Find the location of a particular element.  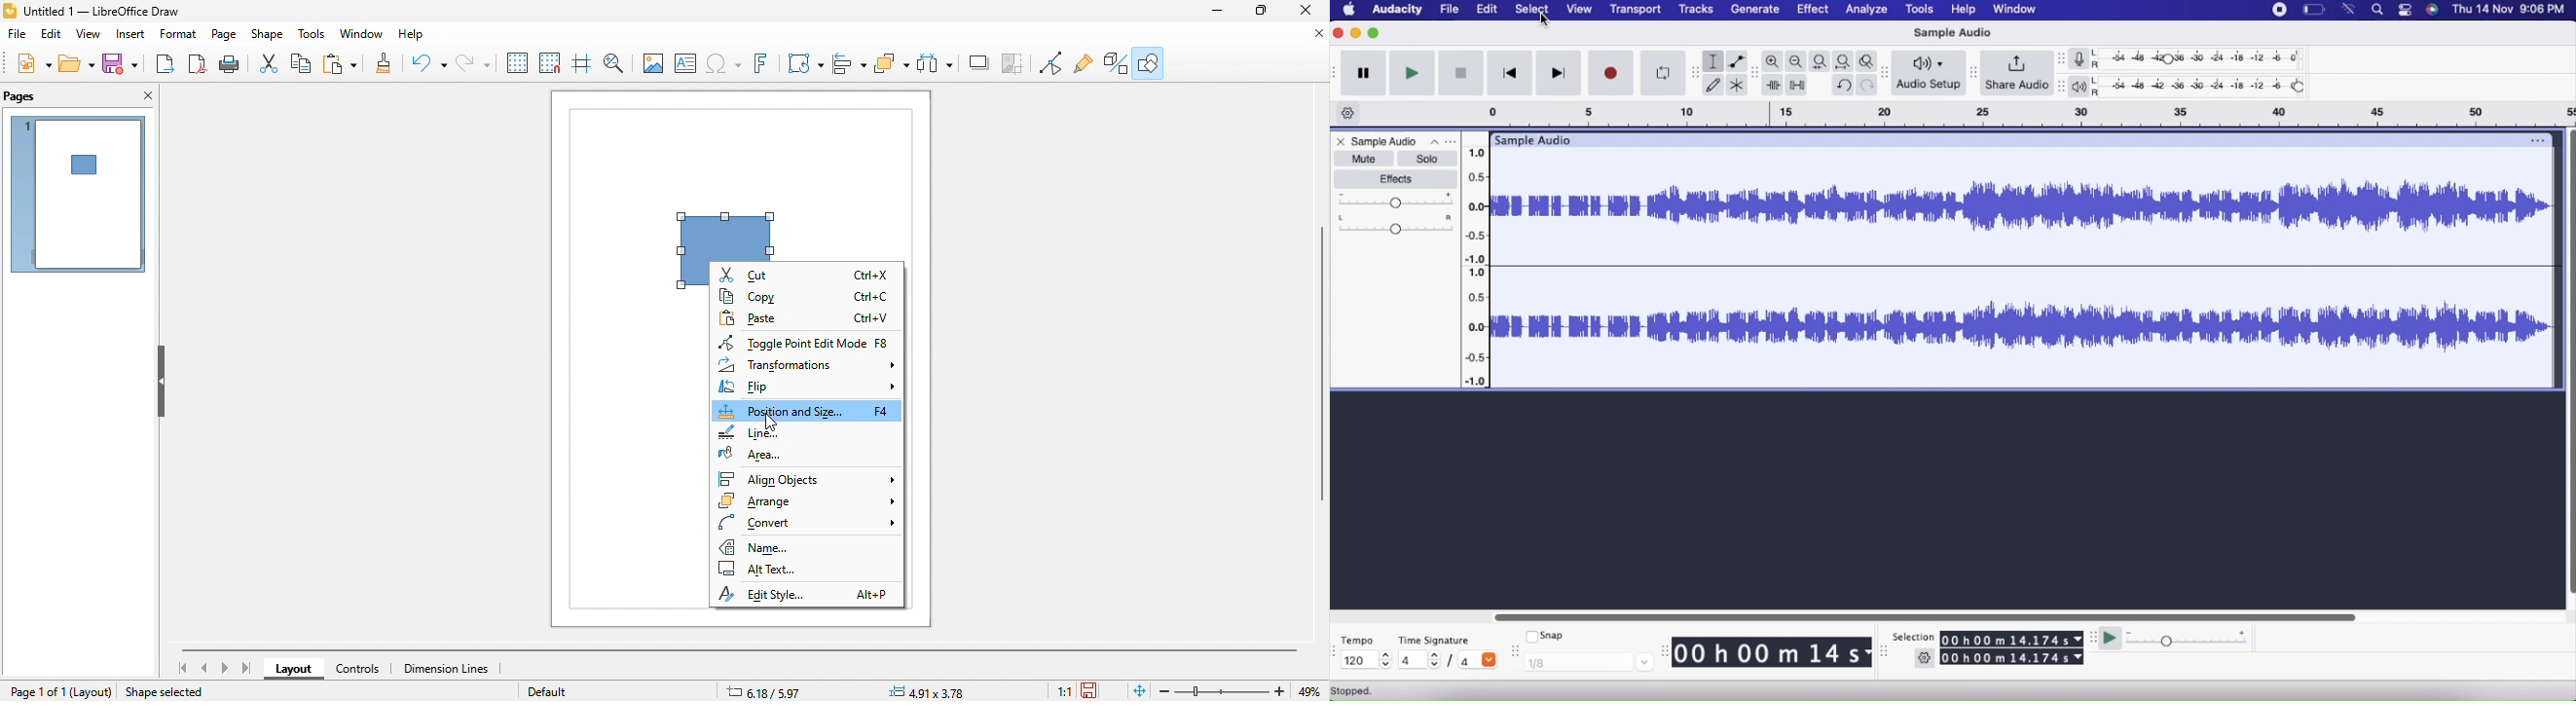

00 h 00 m 14.174 s is located at coordinates (2012, 639).